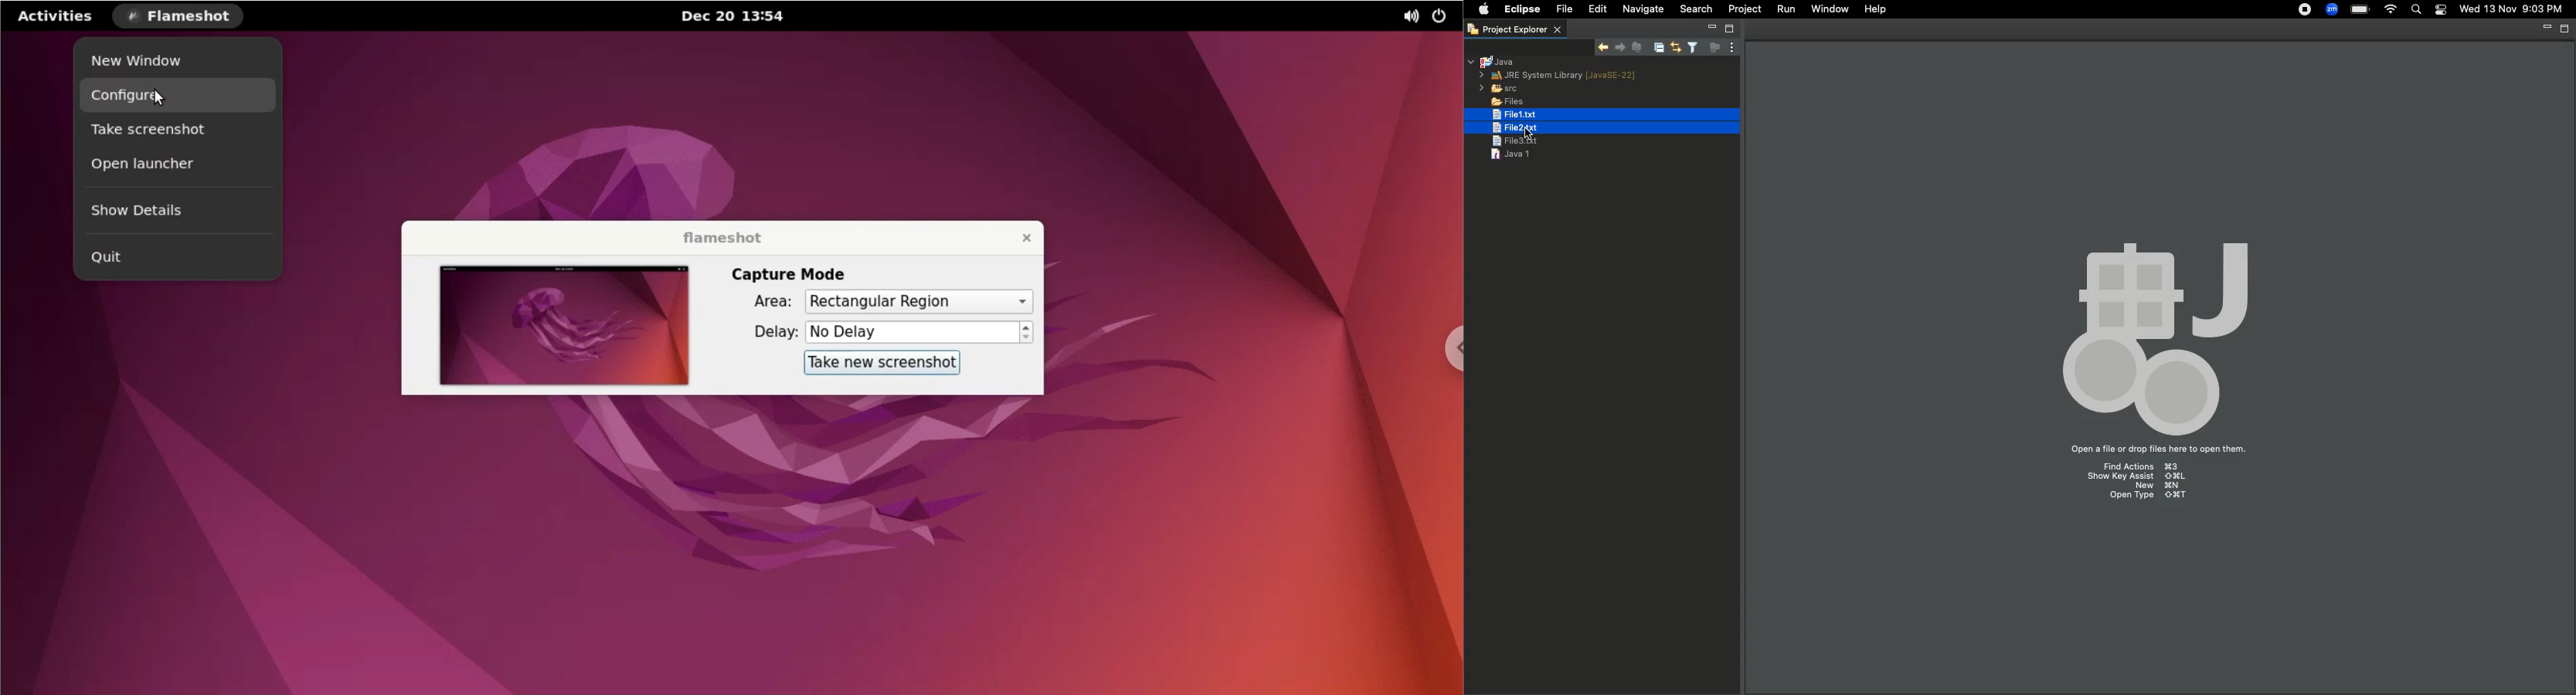  Describe the element at coordinates (1517, 143) in the screenshot. I see `File3.txt` at that location.